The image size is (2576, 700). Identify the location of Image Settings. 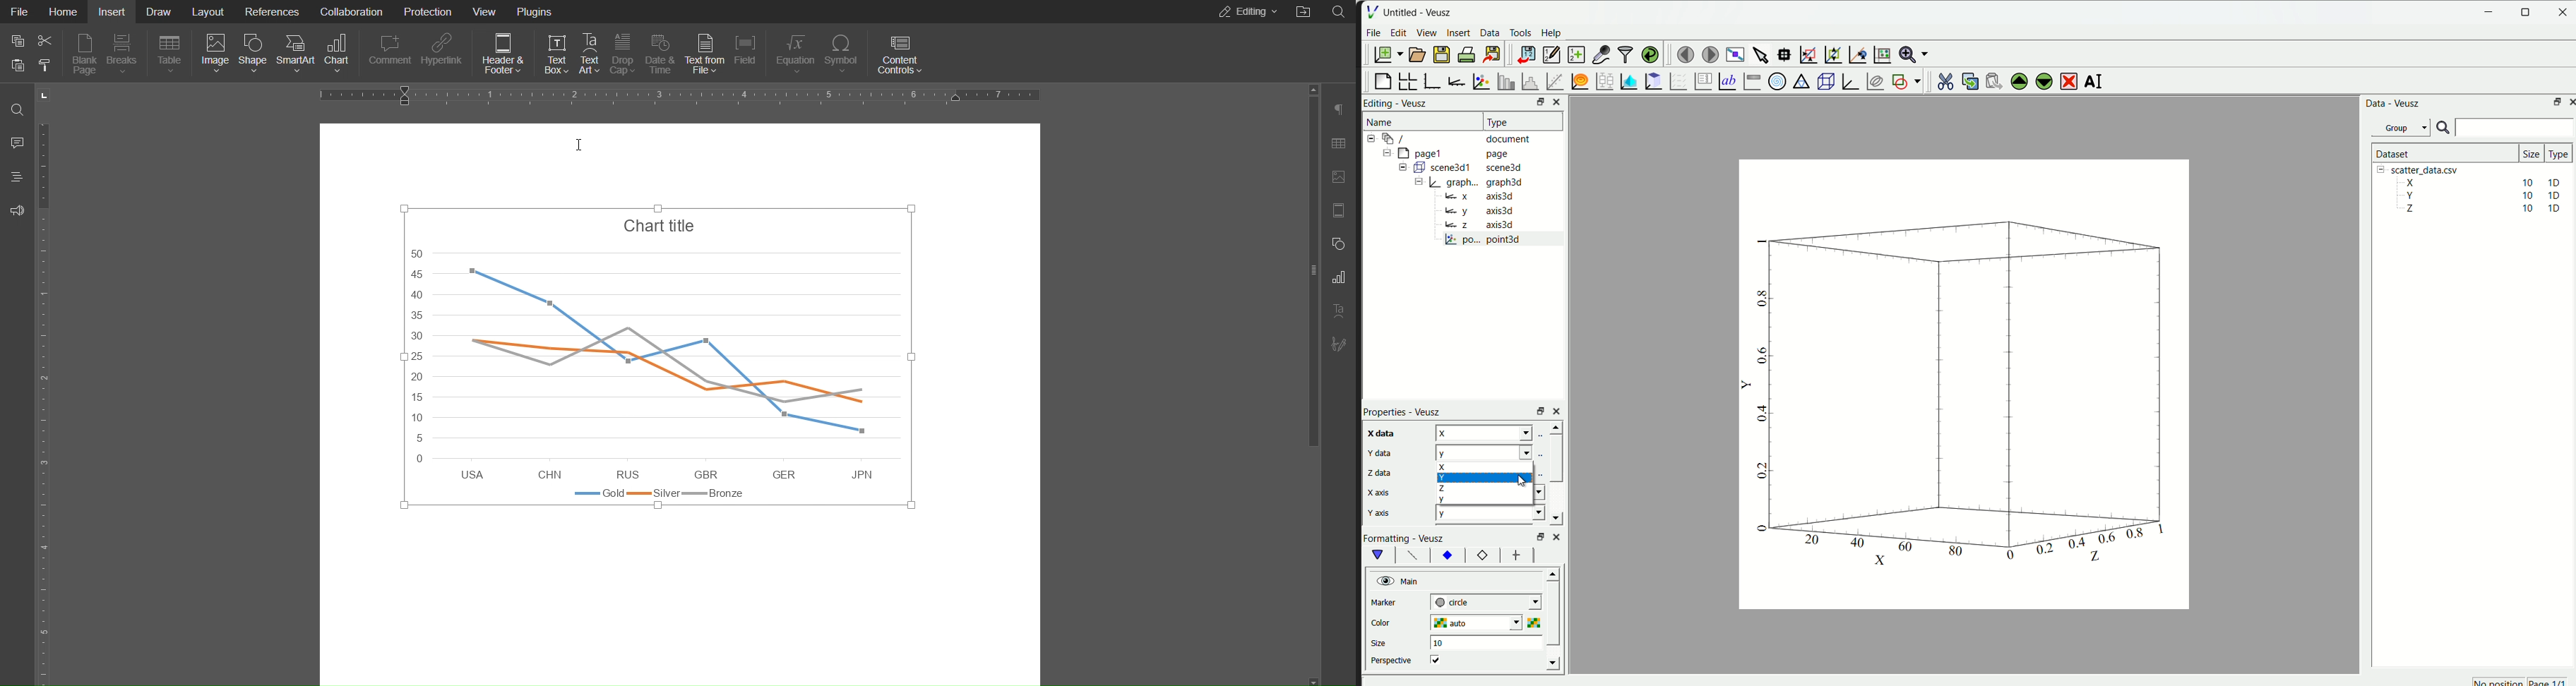
(1339, 176).